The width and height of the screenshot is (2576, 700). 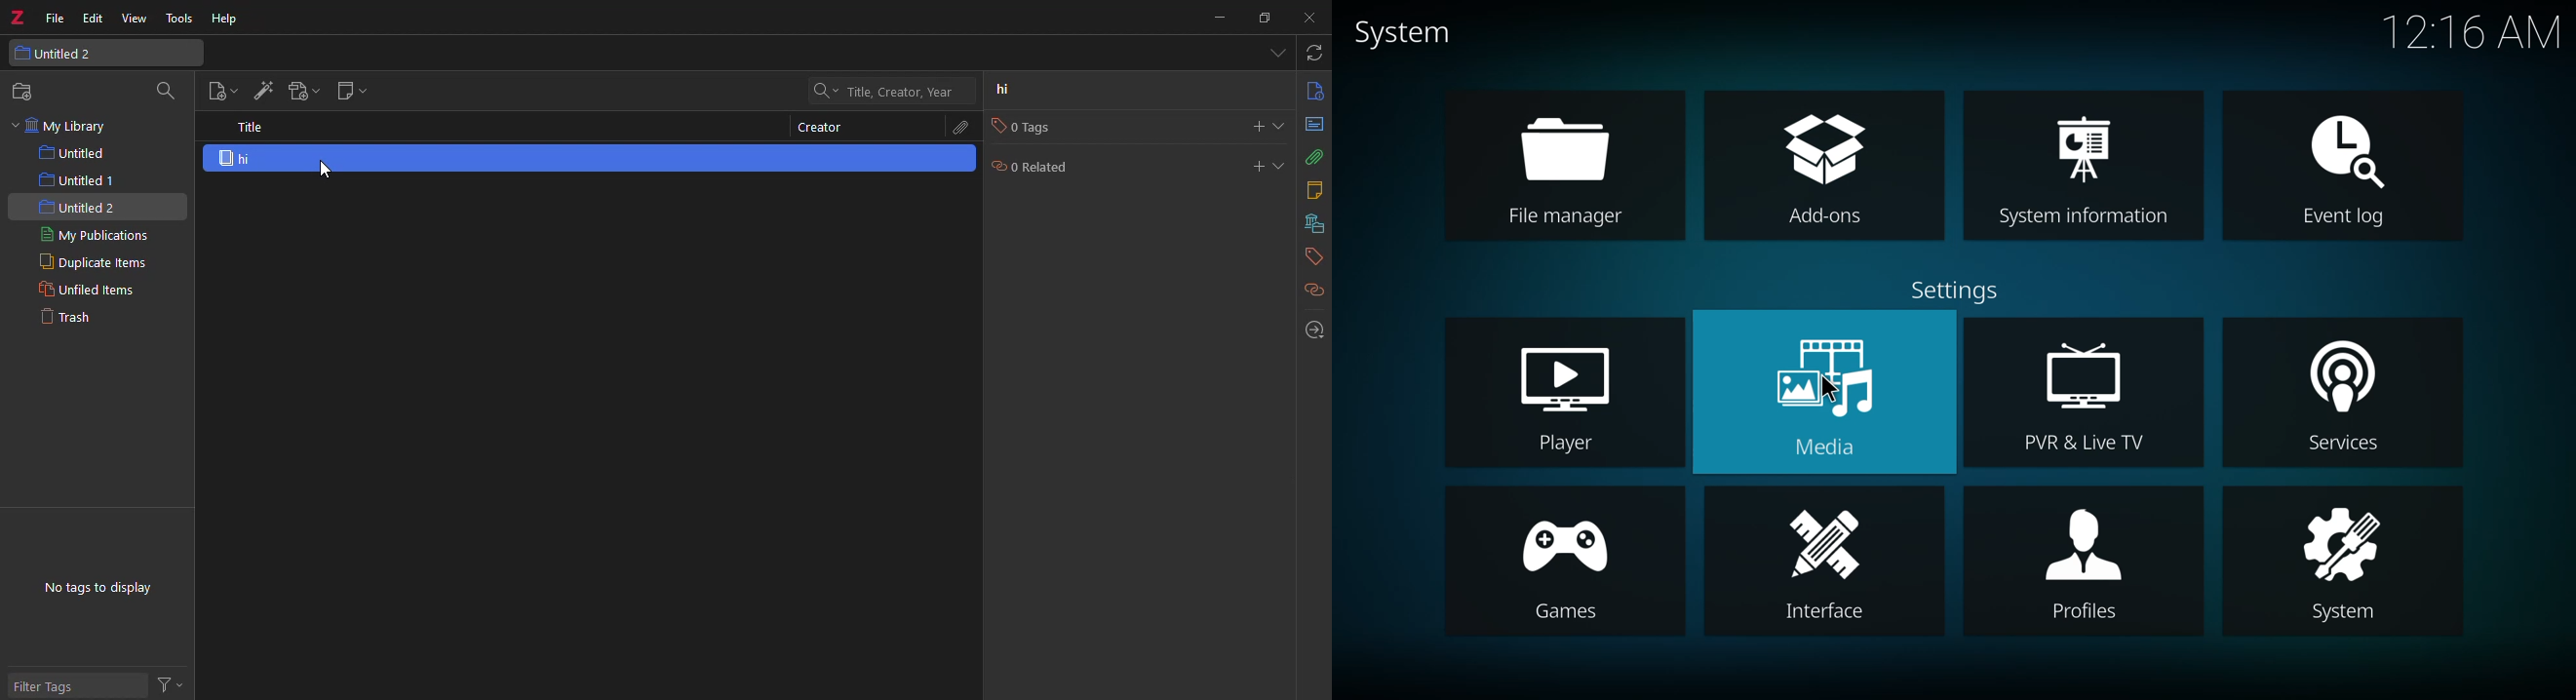 I want to click on 0 tags, so click(x=1024, y=128).